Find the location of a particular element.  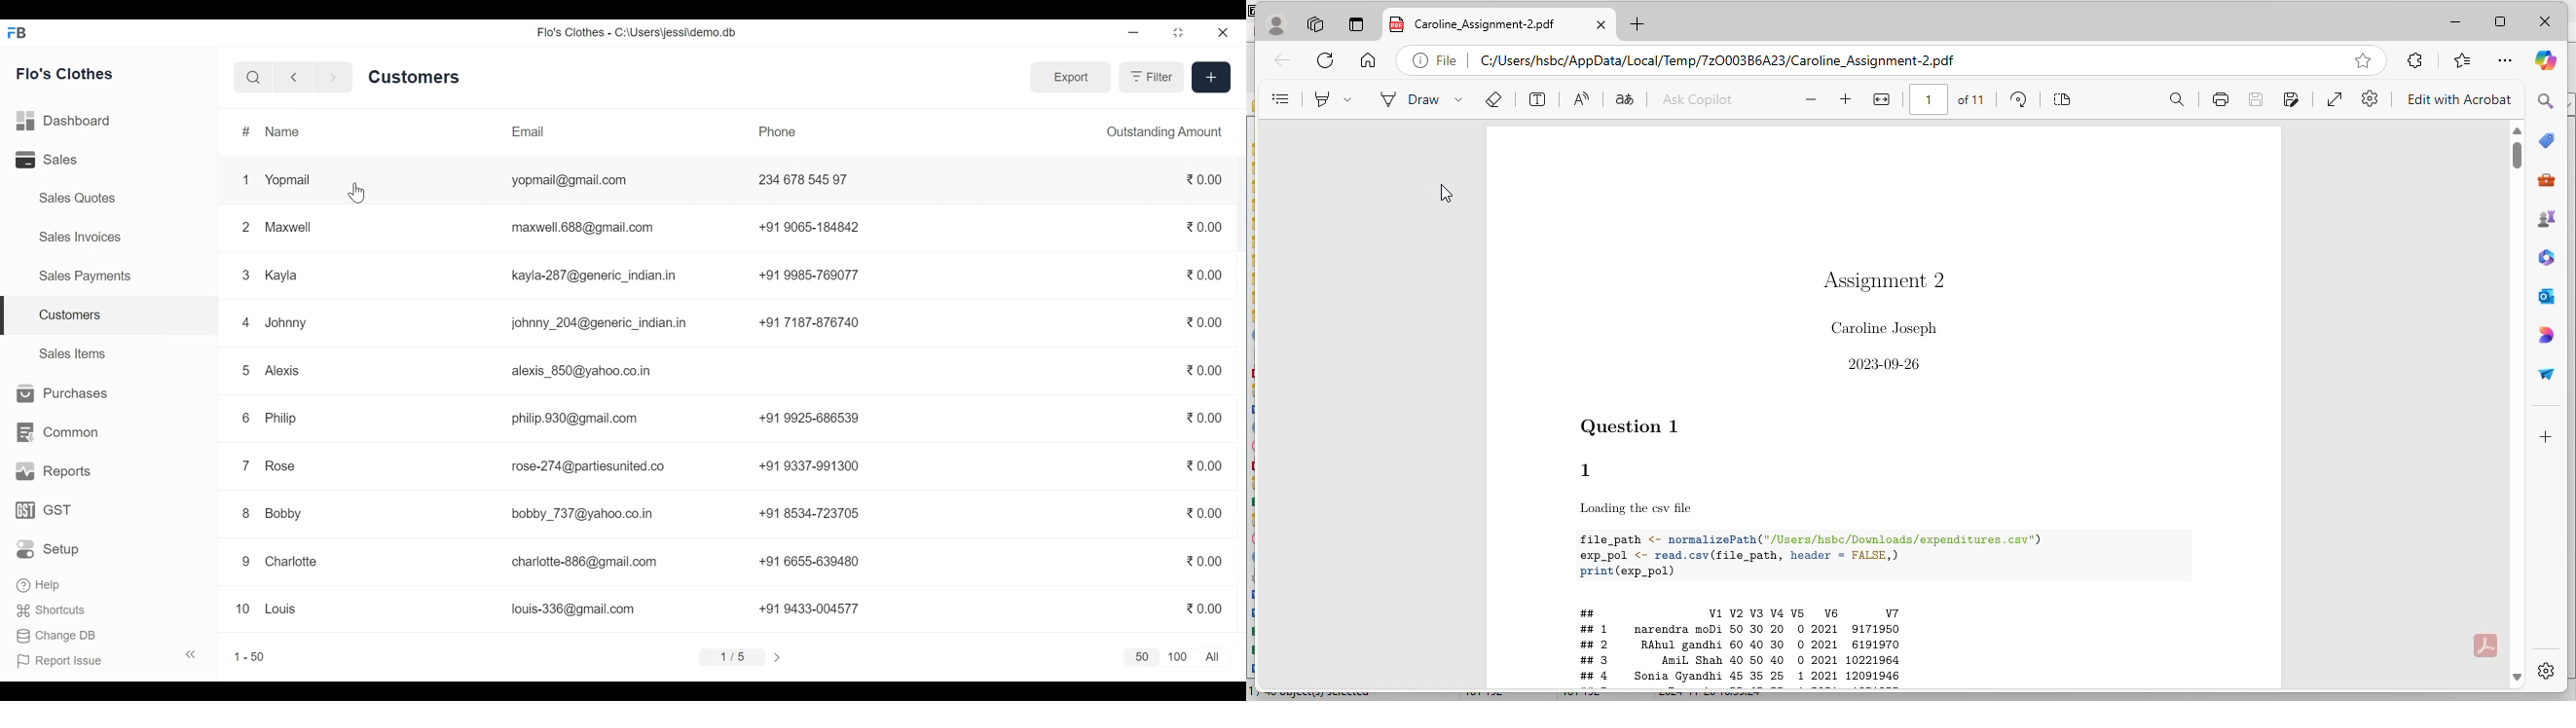

Shortcuts is located at coordinates (47, 609).